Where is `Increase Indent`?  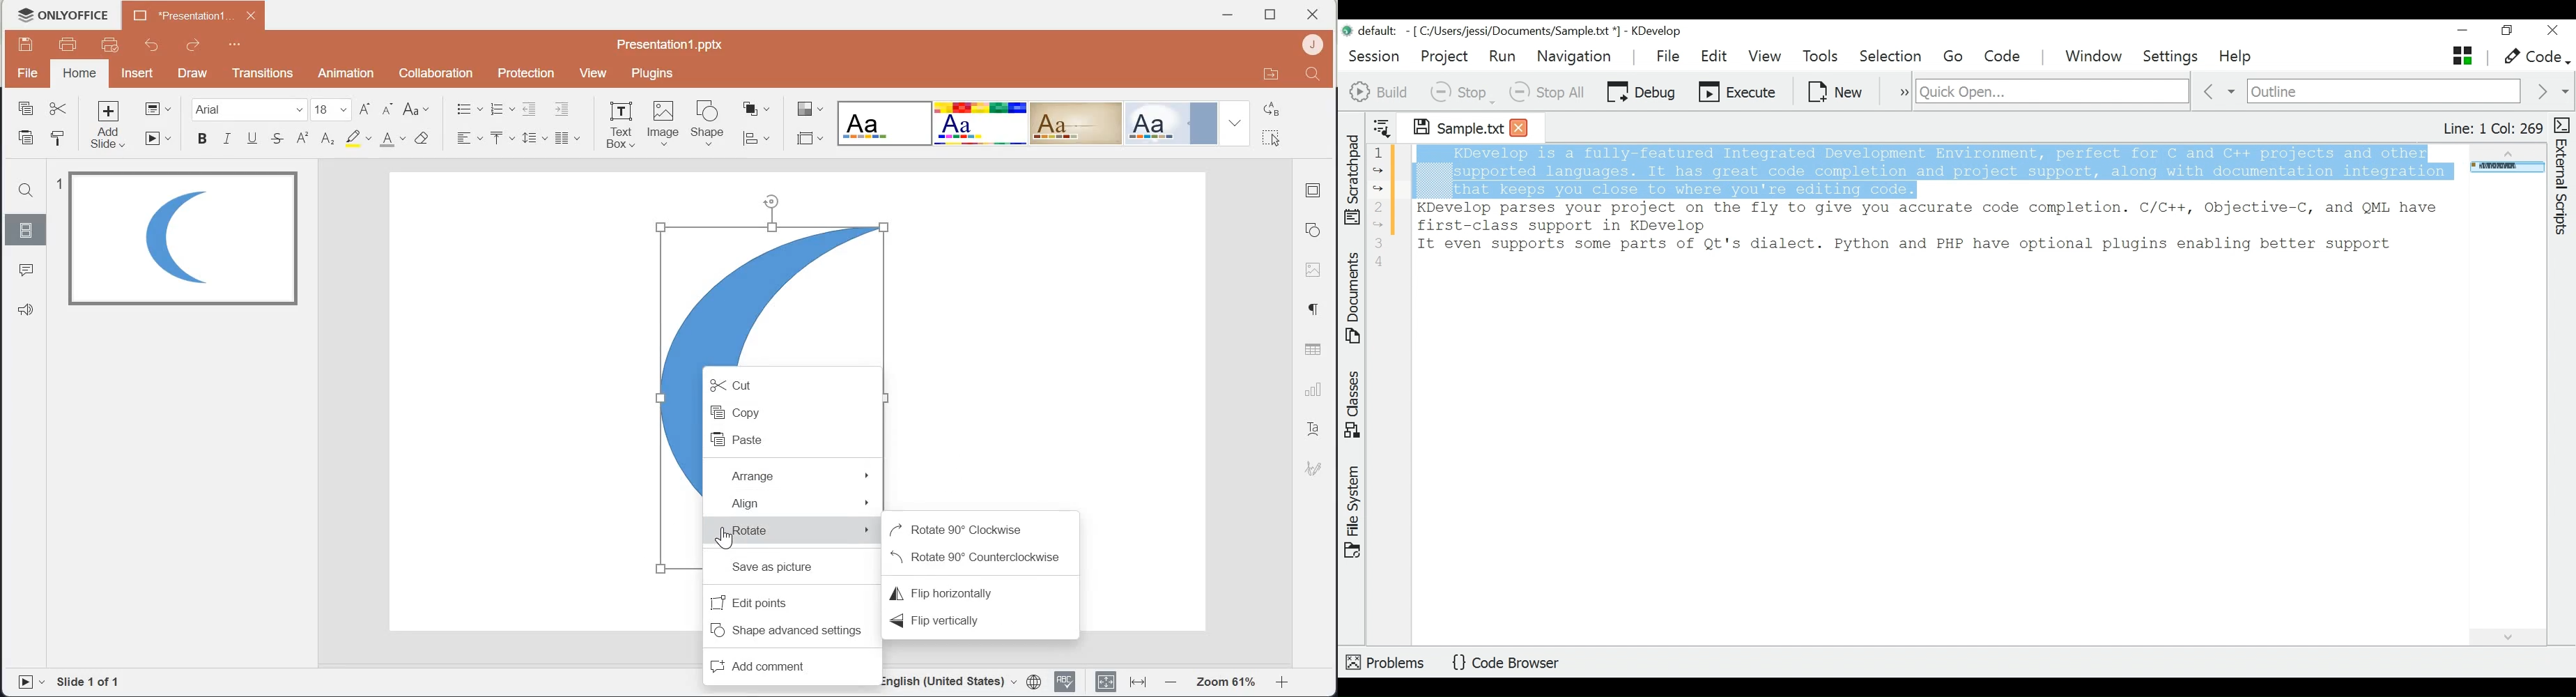 Increase Indent is located at coordinates (561, 109).